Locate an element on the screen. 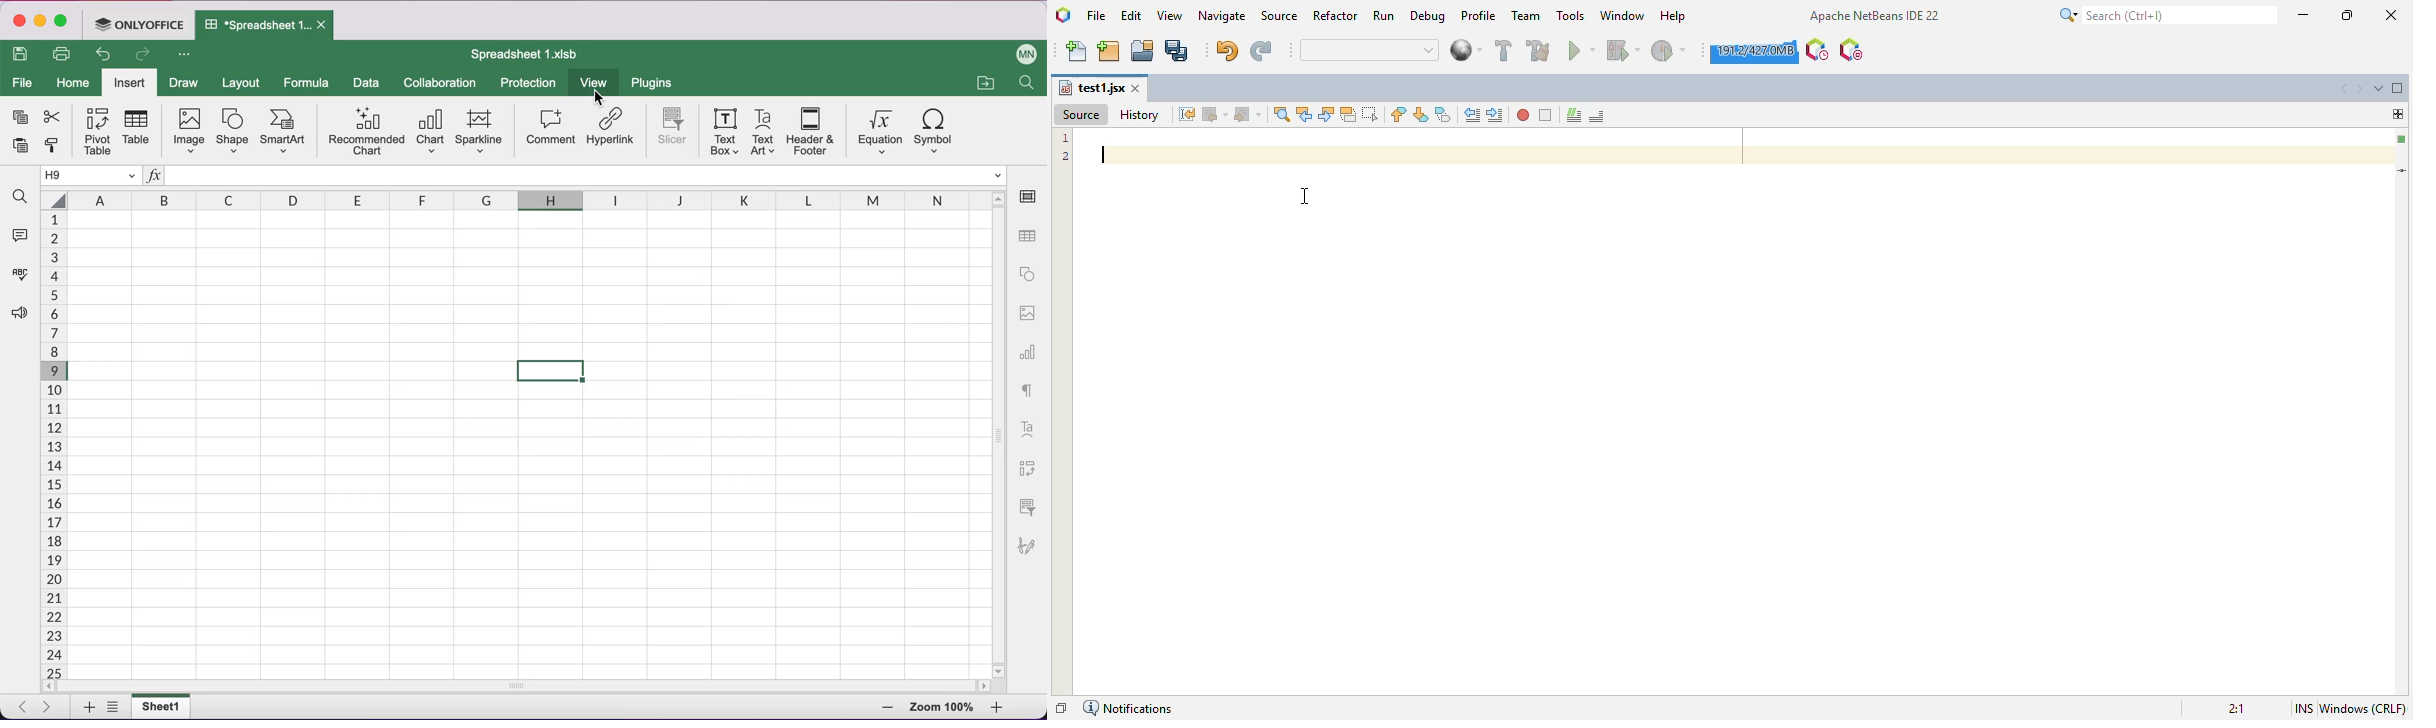  spreadsheet title is located at coordinates (524, 54).